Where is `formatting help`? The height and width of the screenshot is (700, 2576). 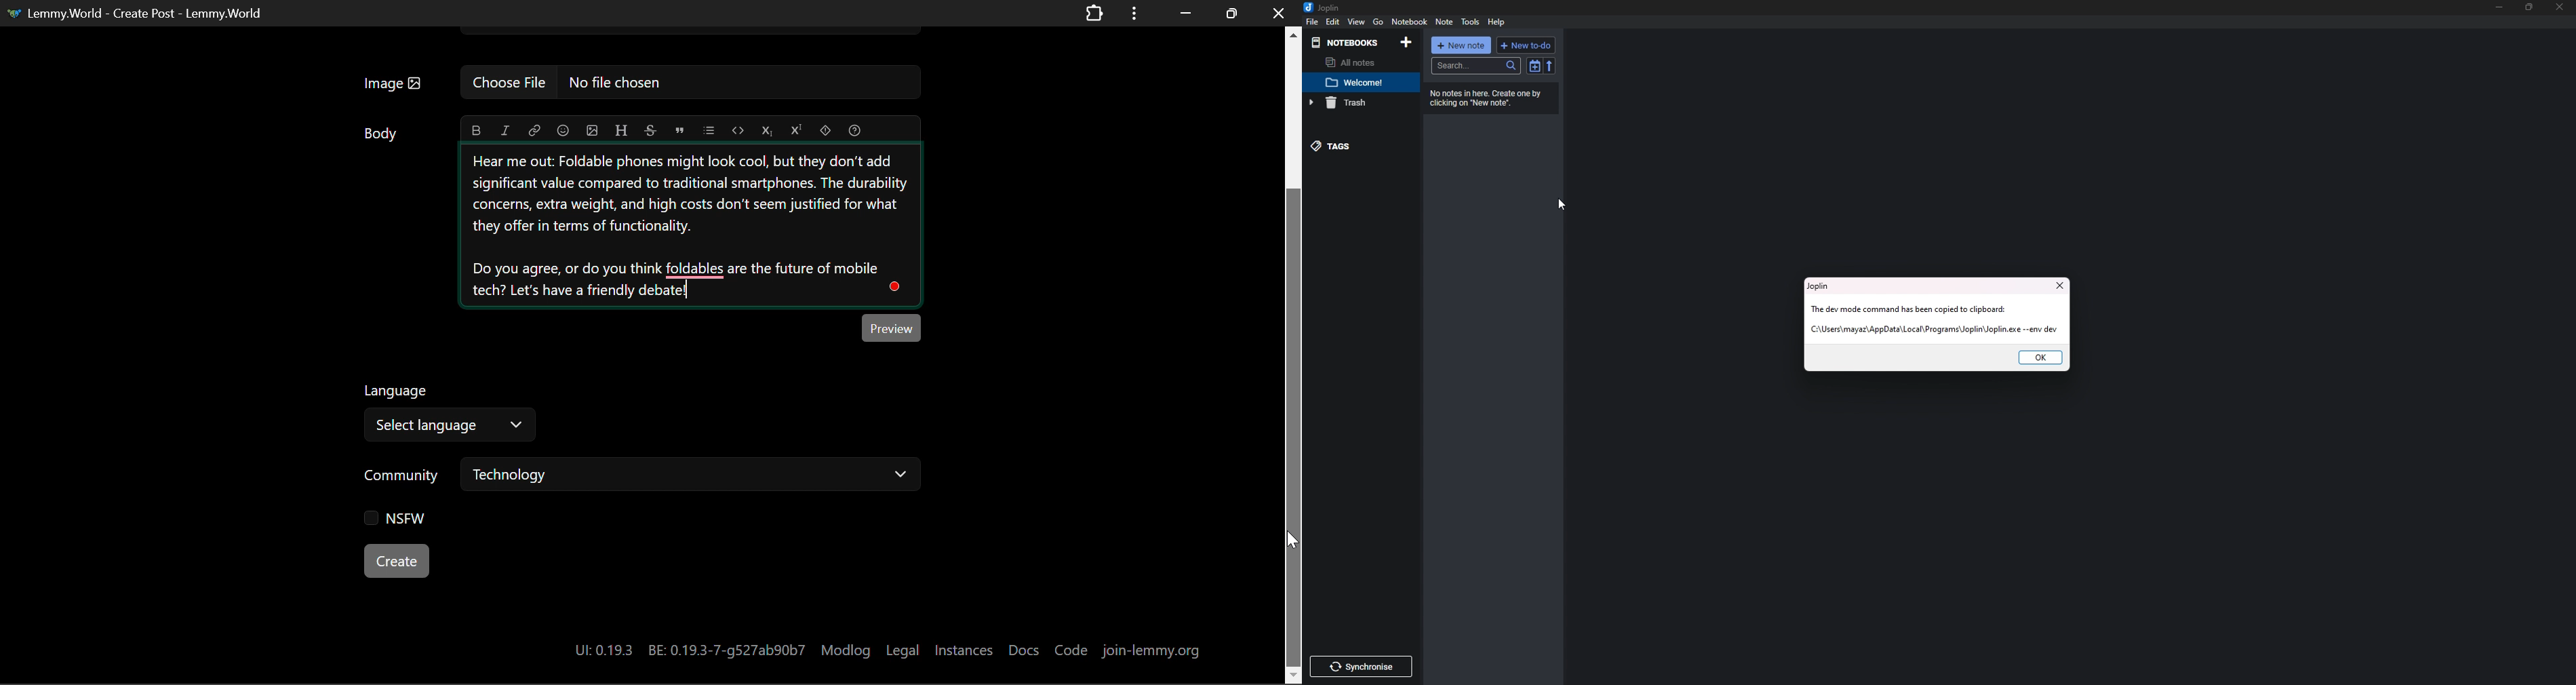 formatting help is located at coordinates (854, 129).